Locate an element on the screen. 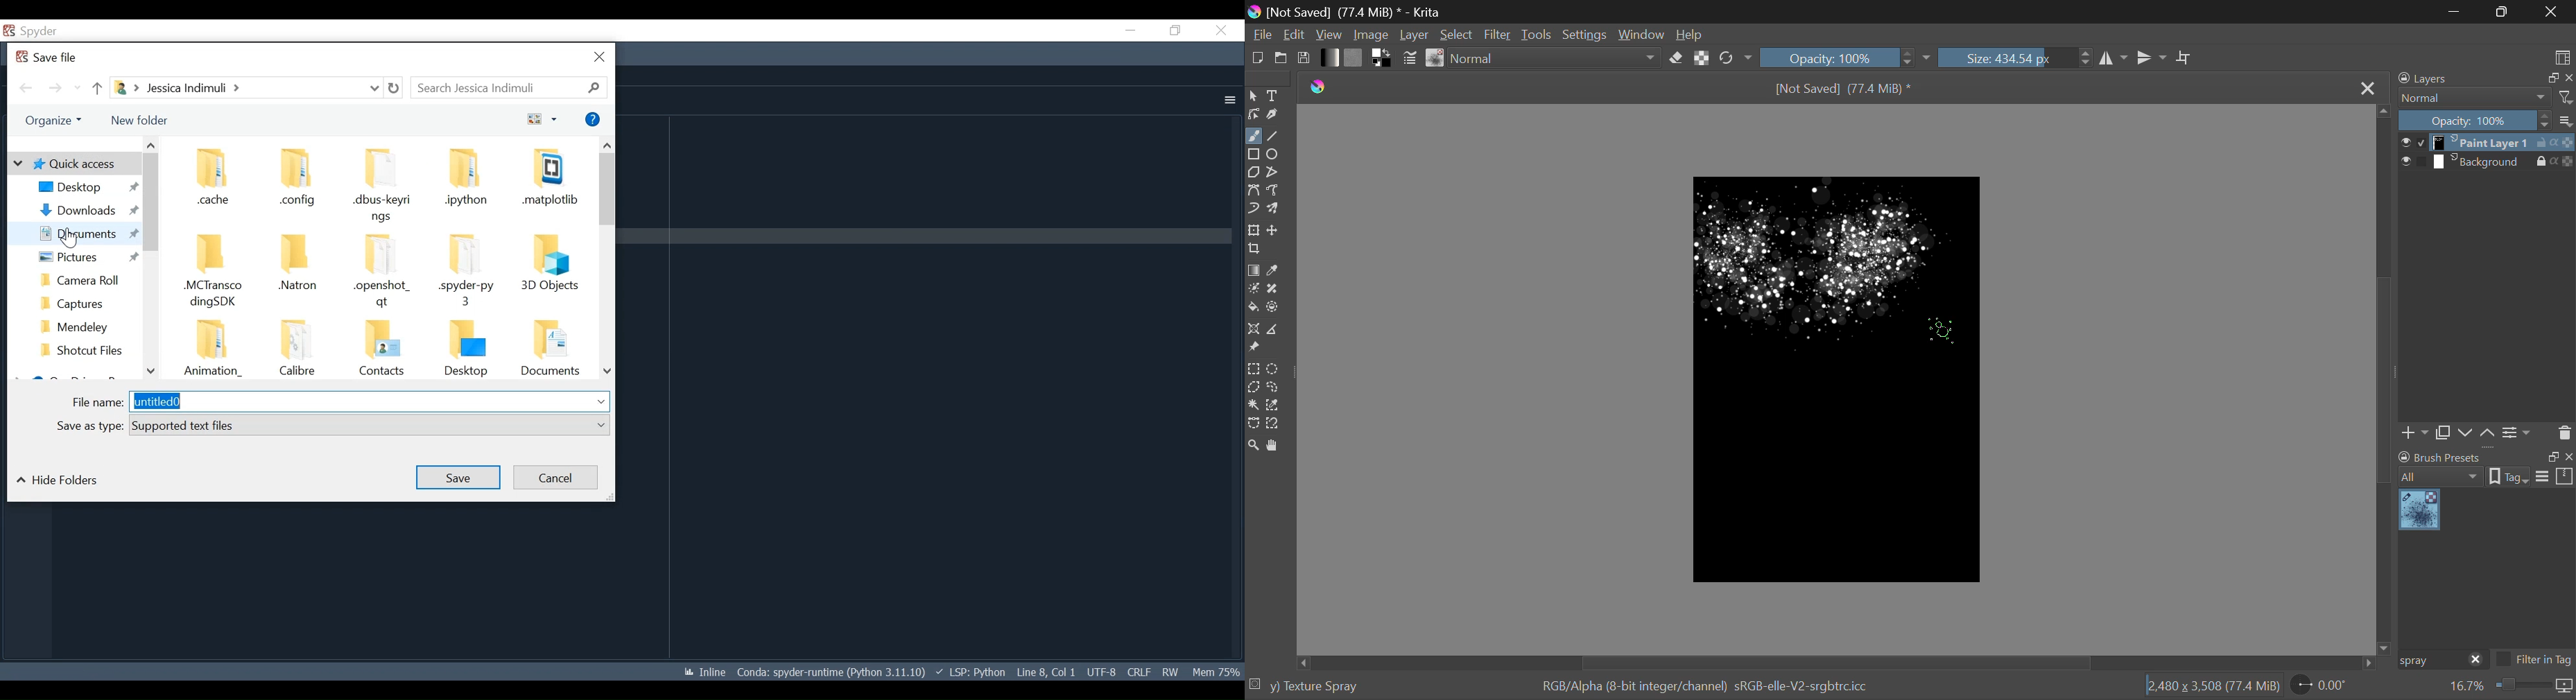 The image size is (2576, 700). actions is located at coordinates (2555, 161).